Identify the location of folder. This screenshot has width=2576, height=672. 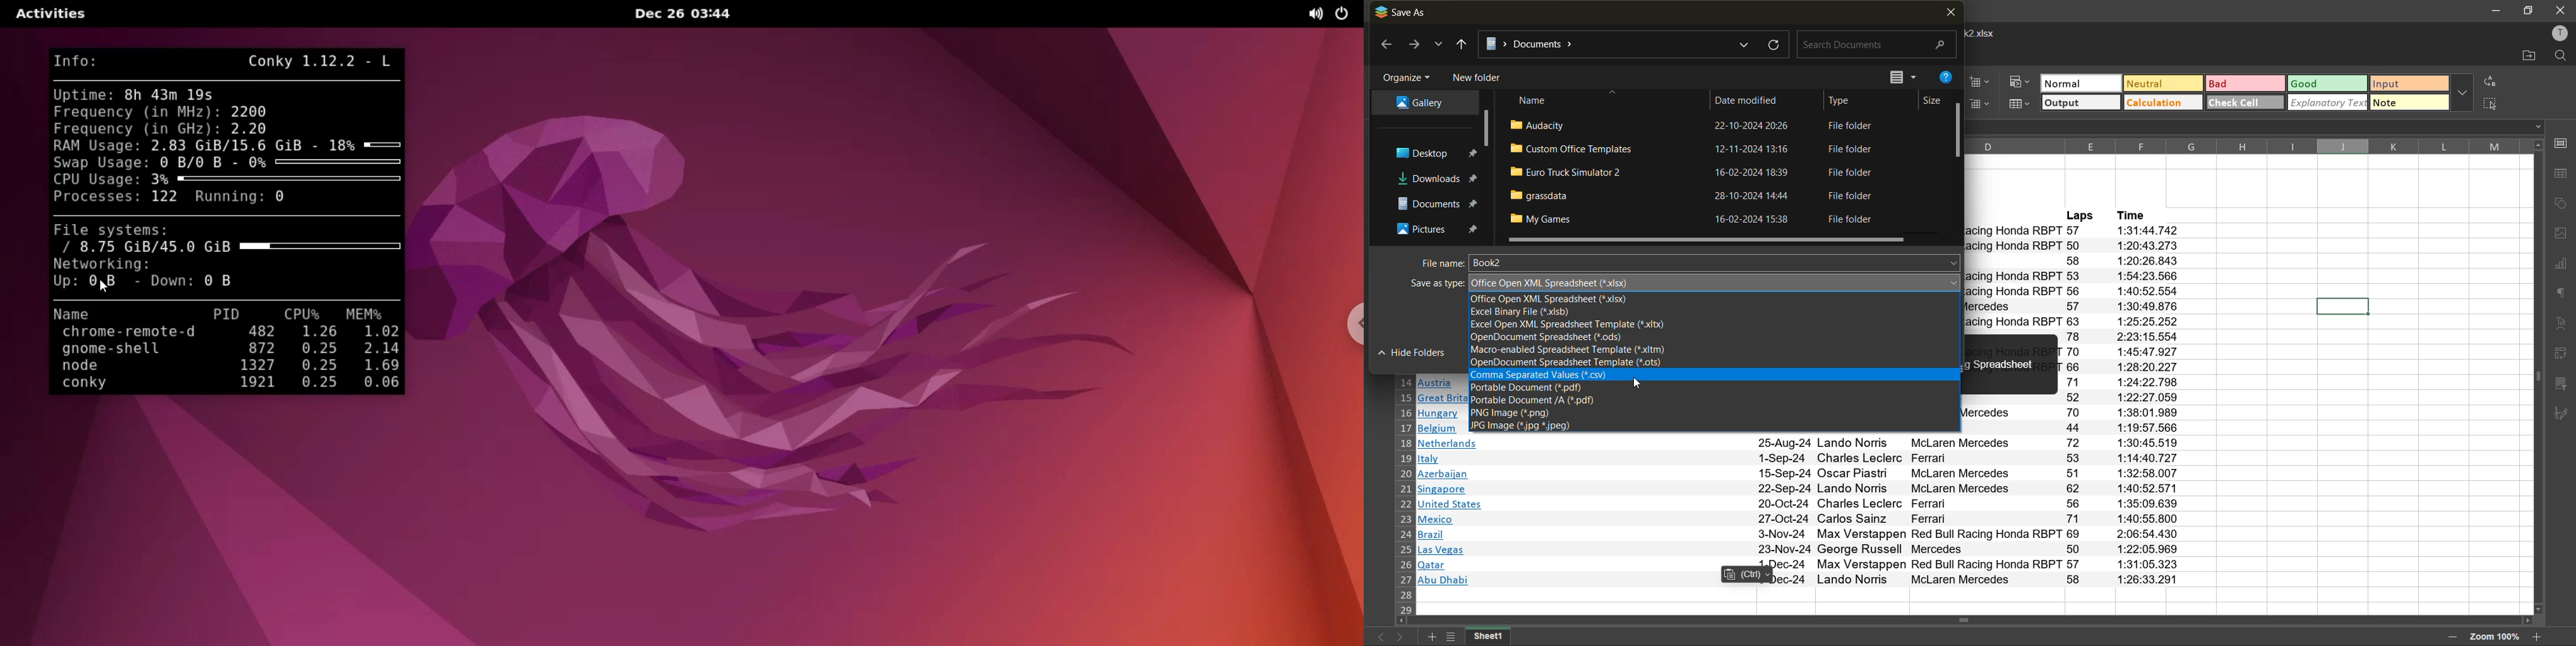
(1437, 179).